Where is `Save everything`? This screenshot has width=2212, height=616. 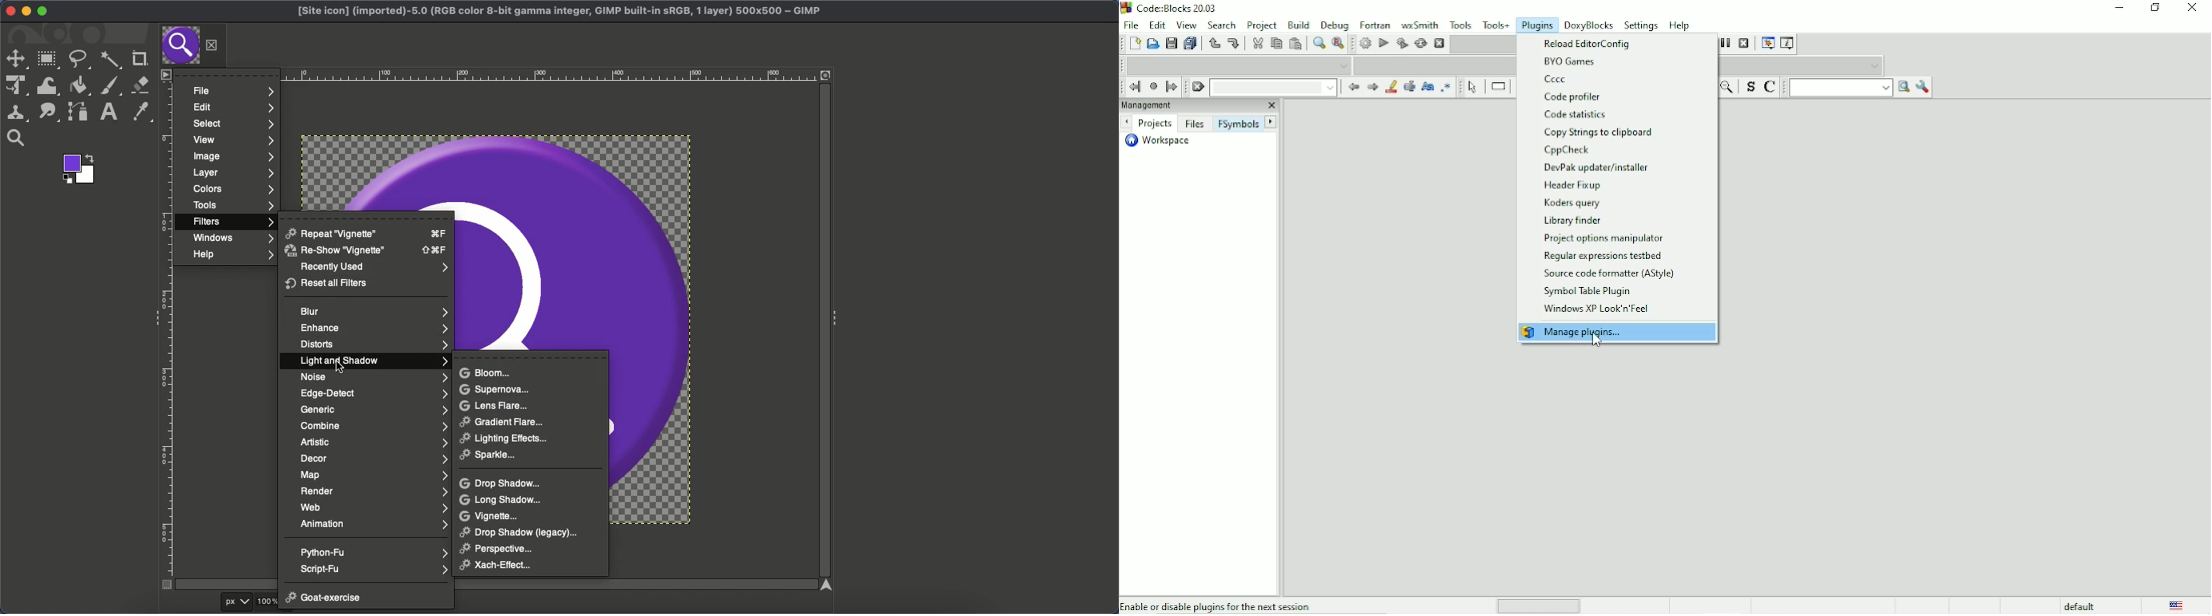
Save everything is located at coordinates (1191, 44).